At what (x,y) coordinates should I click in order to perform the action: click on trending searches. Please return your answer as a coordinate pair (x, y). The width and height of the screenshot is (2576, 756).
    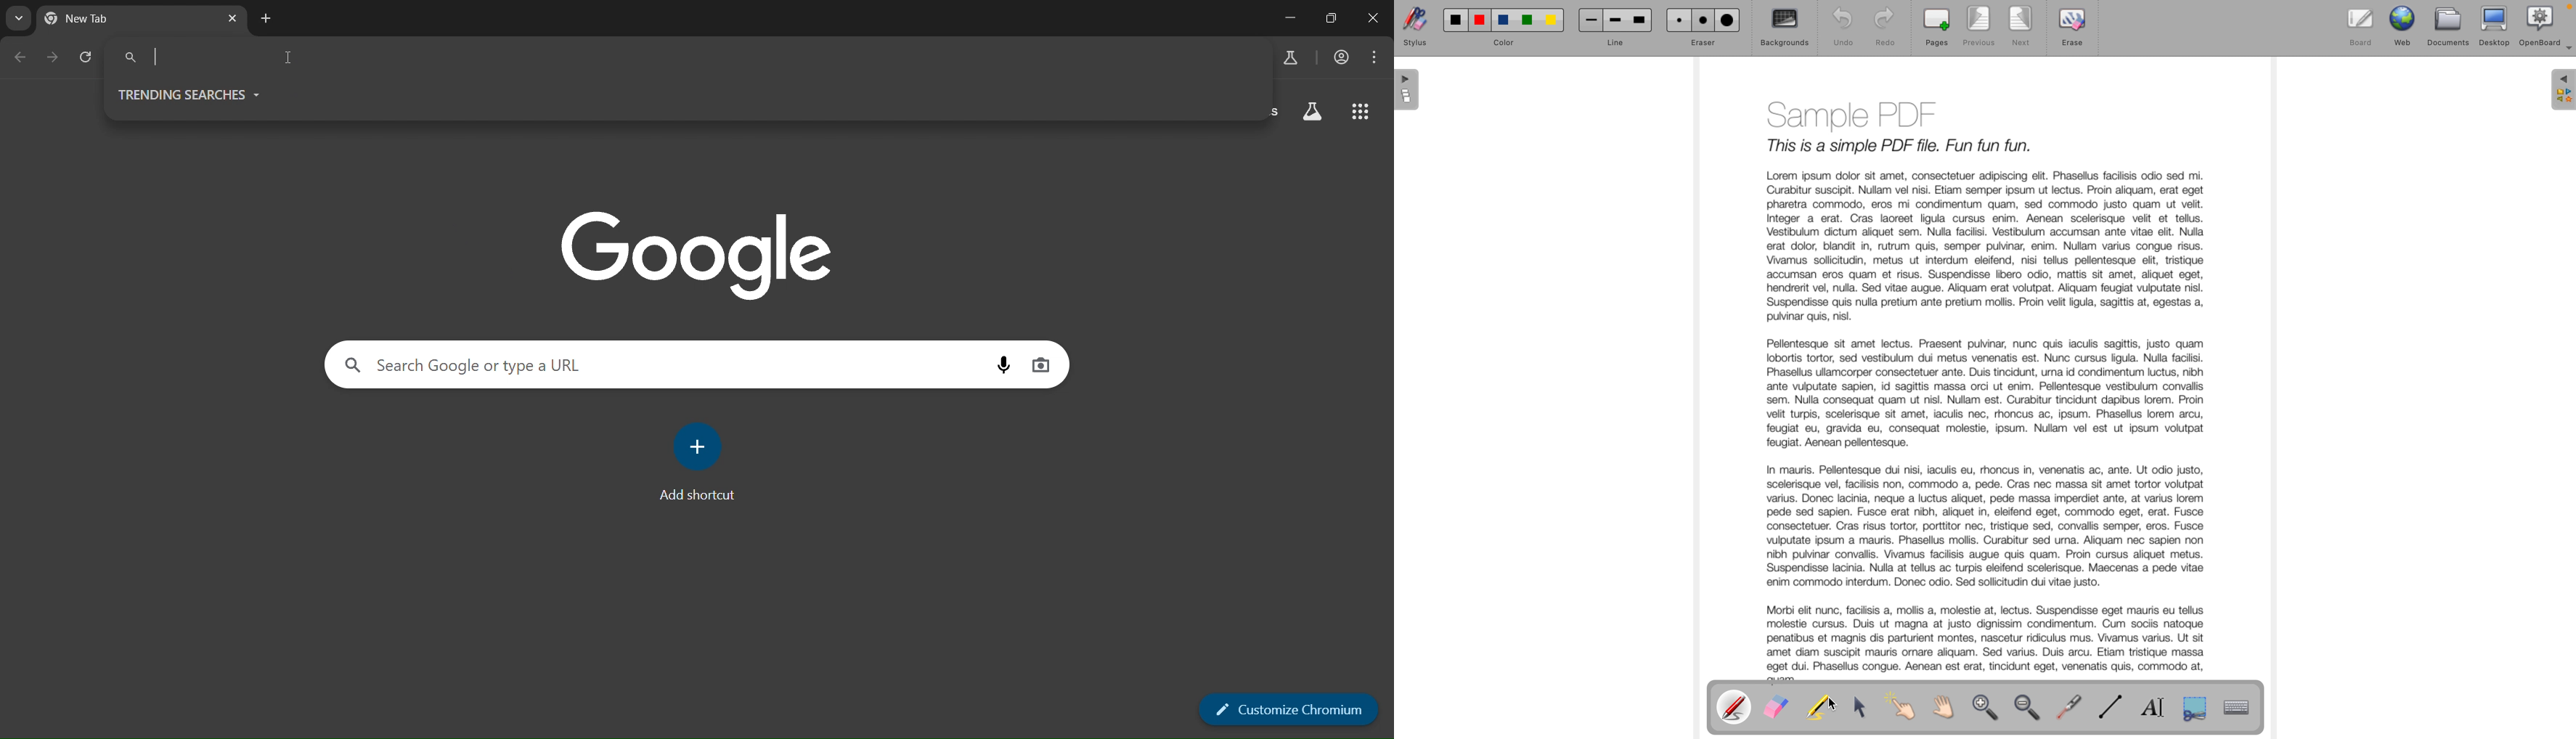
    Looking at the image, I should click on (197, 93).